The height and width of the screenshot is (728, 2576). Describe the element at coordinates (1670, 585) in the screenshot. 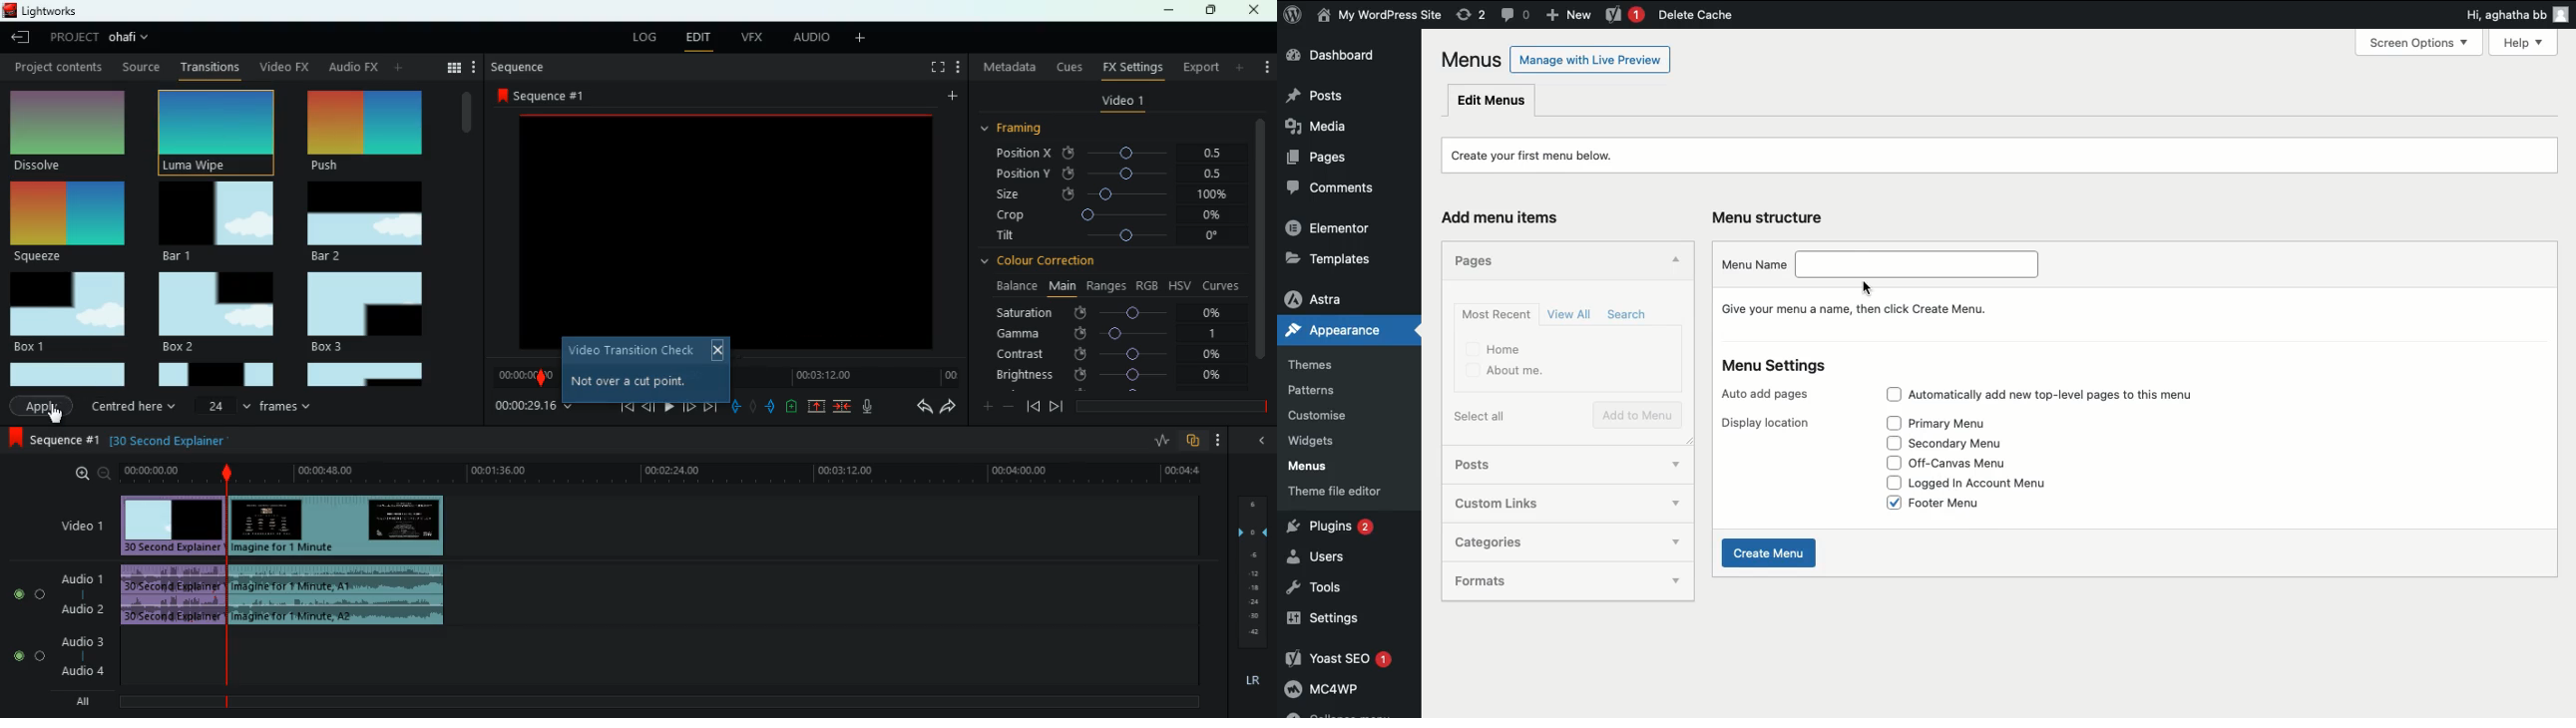

I see `show` at that location.